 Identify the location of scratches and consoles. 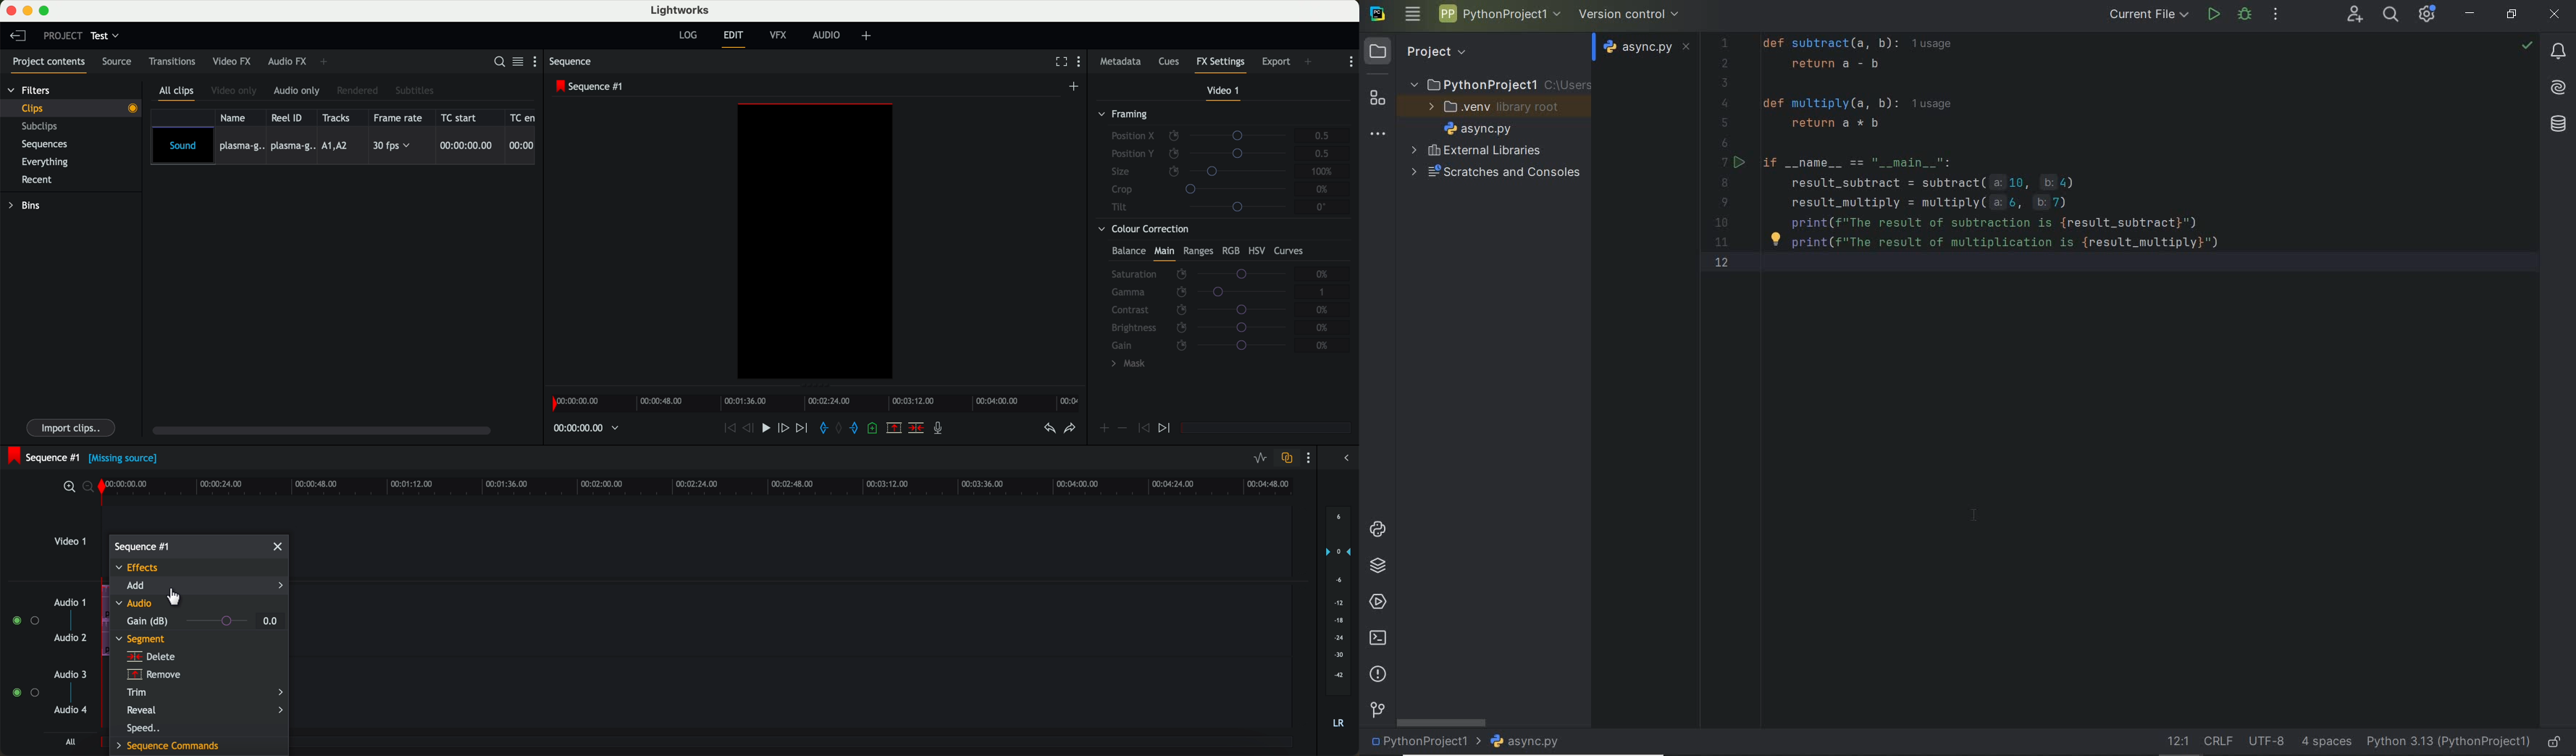
(1500, 173).